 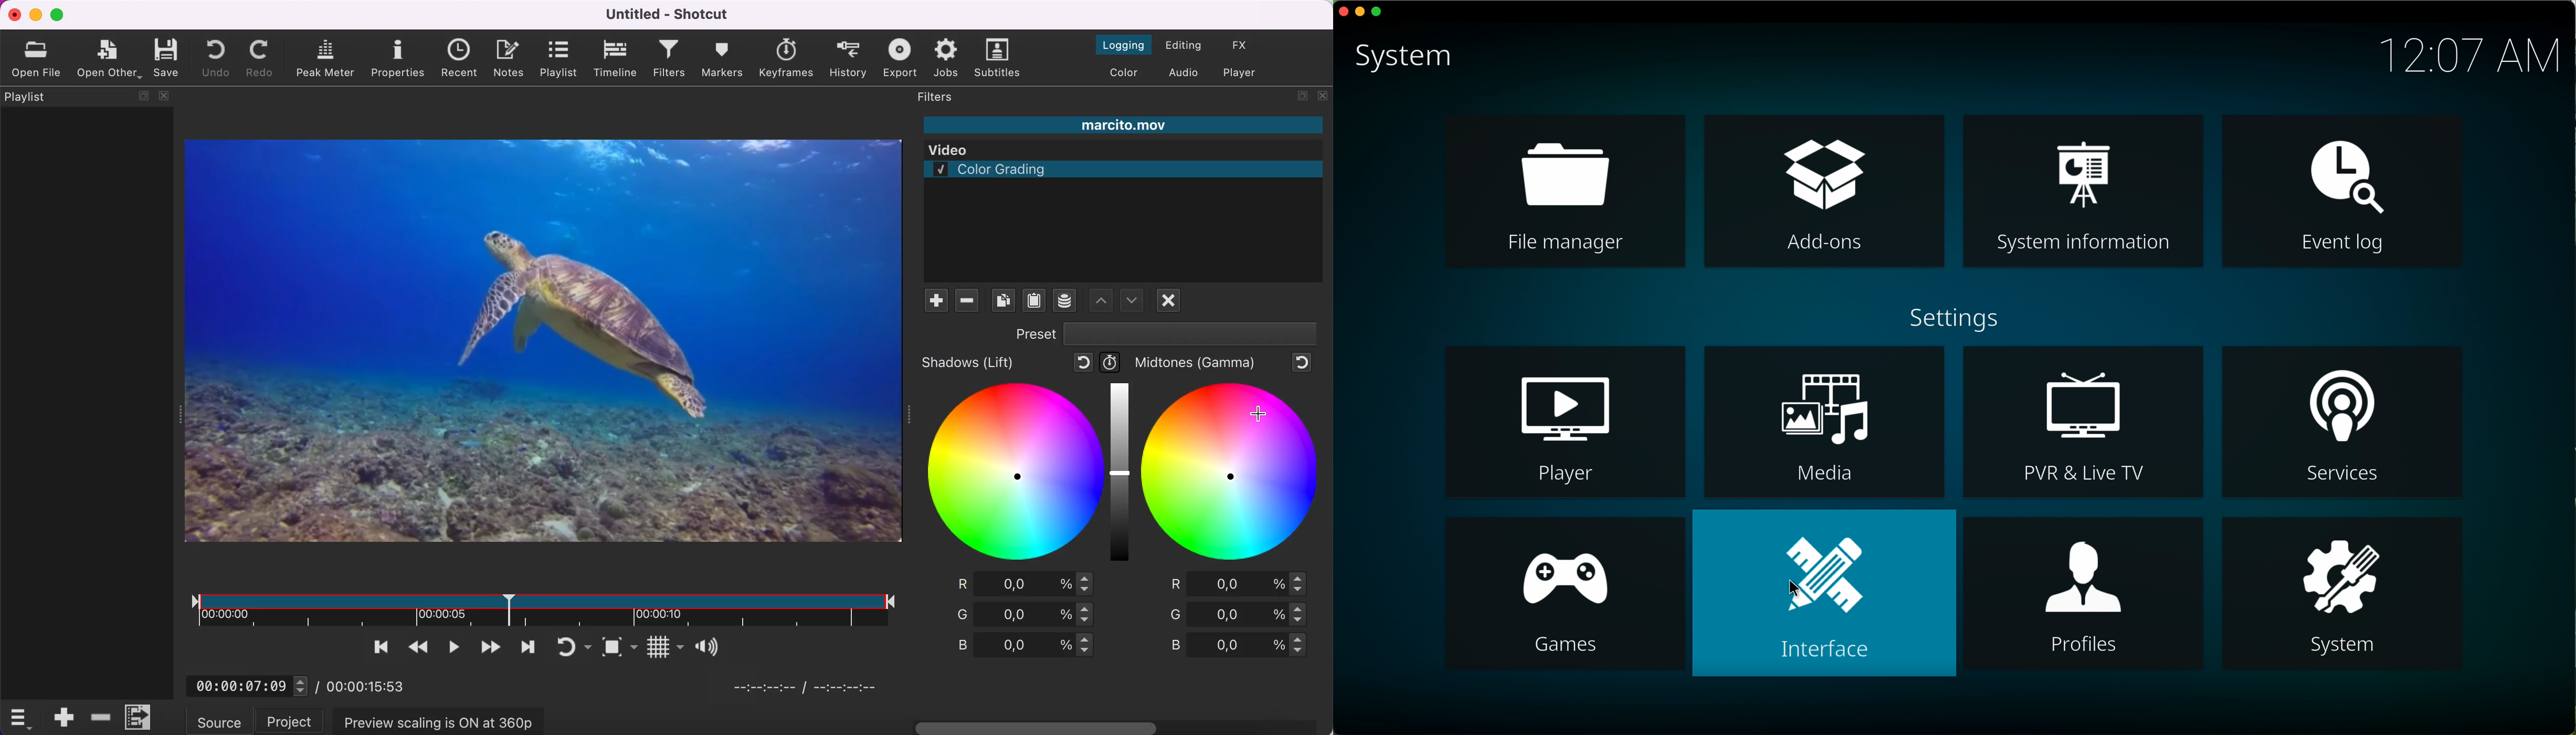 What do you see at coordinates (849, 58) in the screenshot?
I see `history` at bounding box center [849, 58].